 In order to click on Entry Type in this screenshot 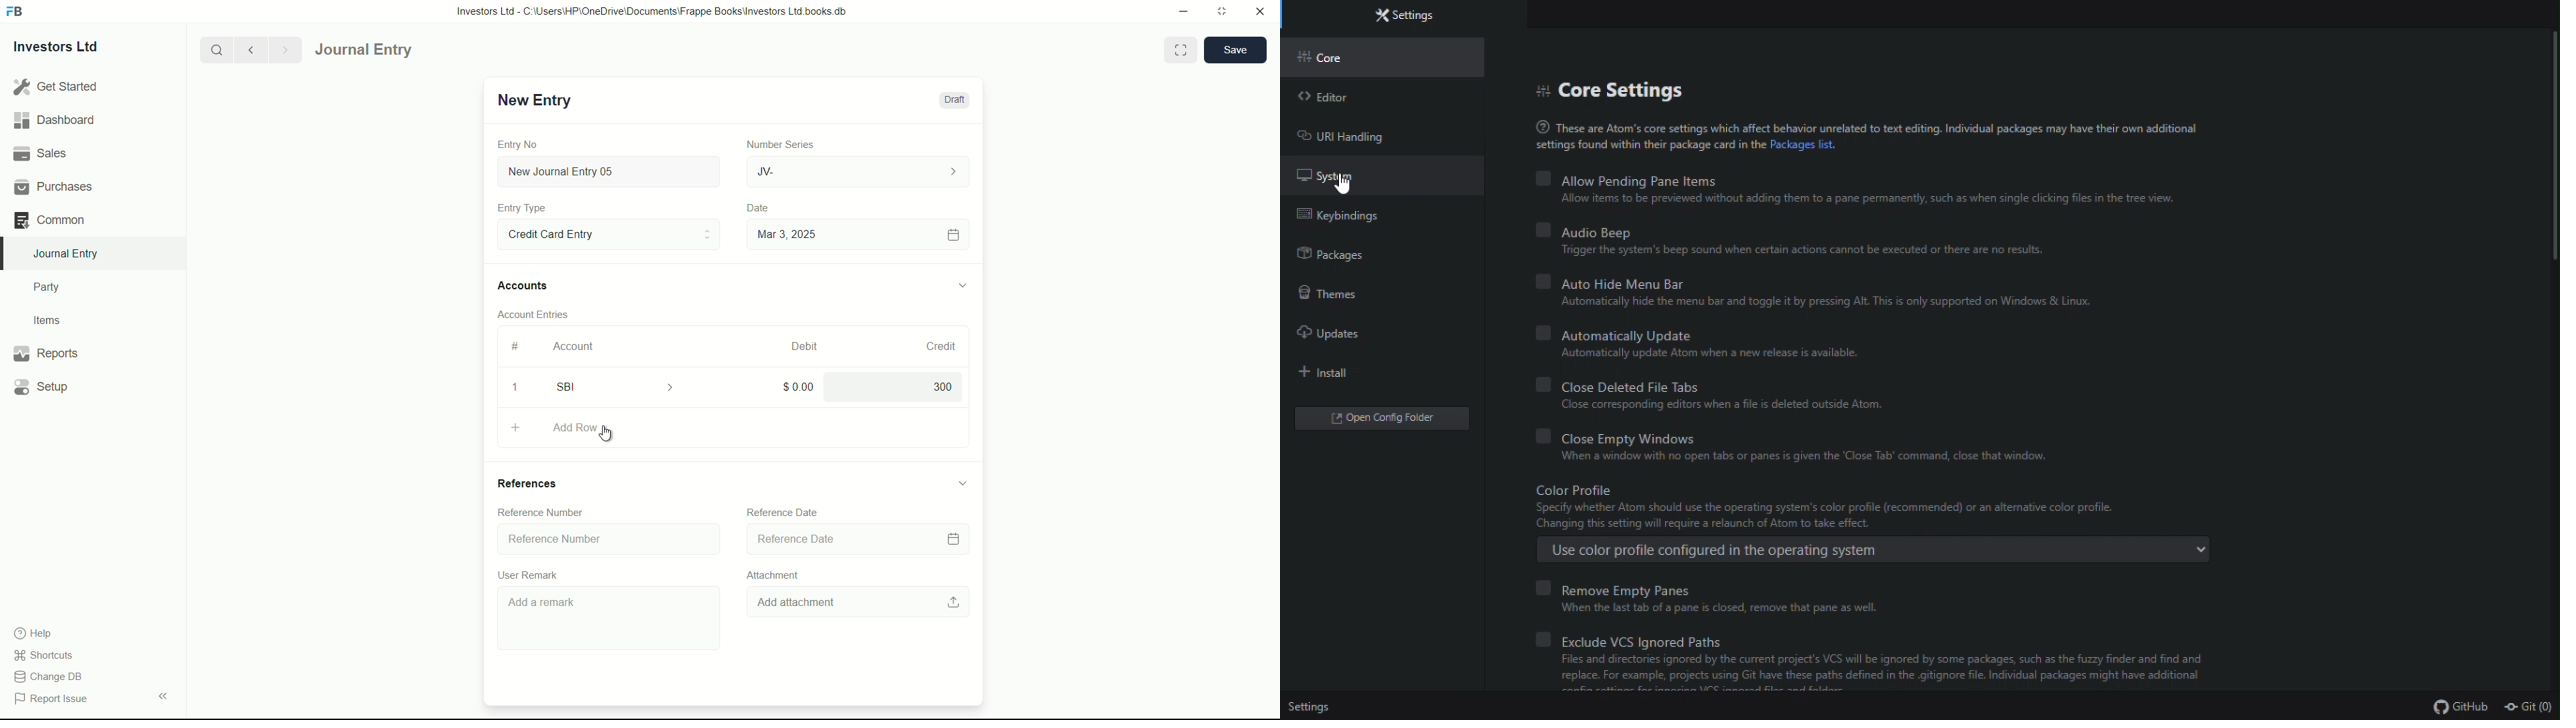, I will do `click(522, 208)`.